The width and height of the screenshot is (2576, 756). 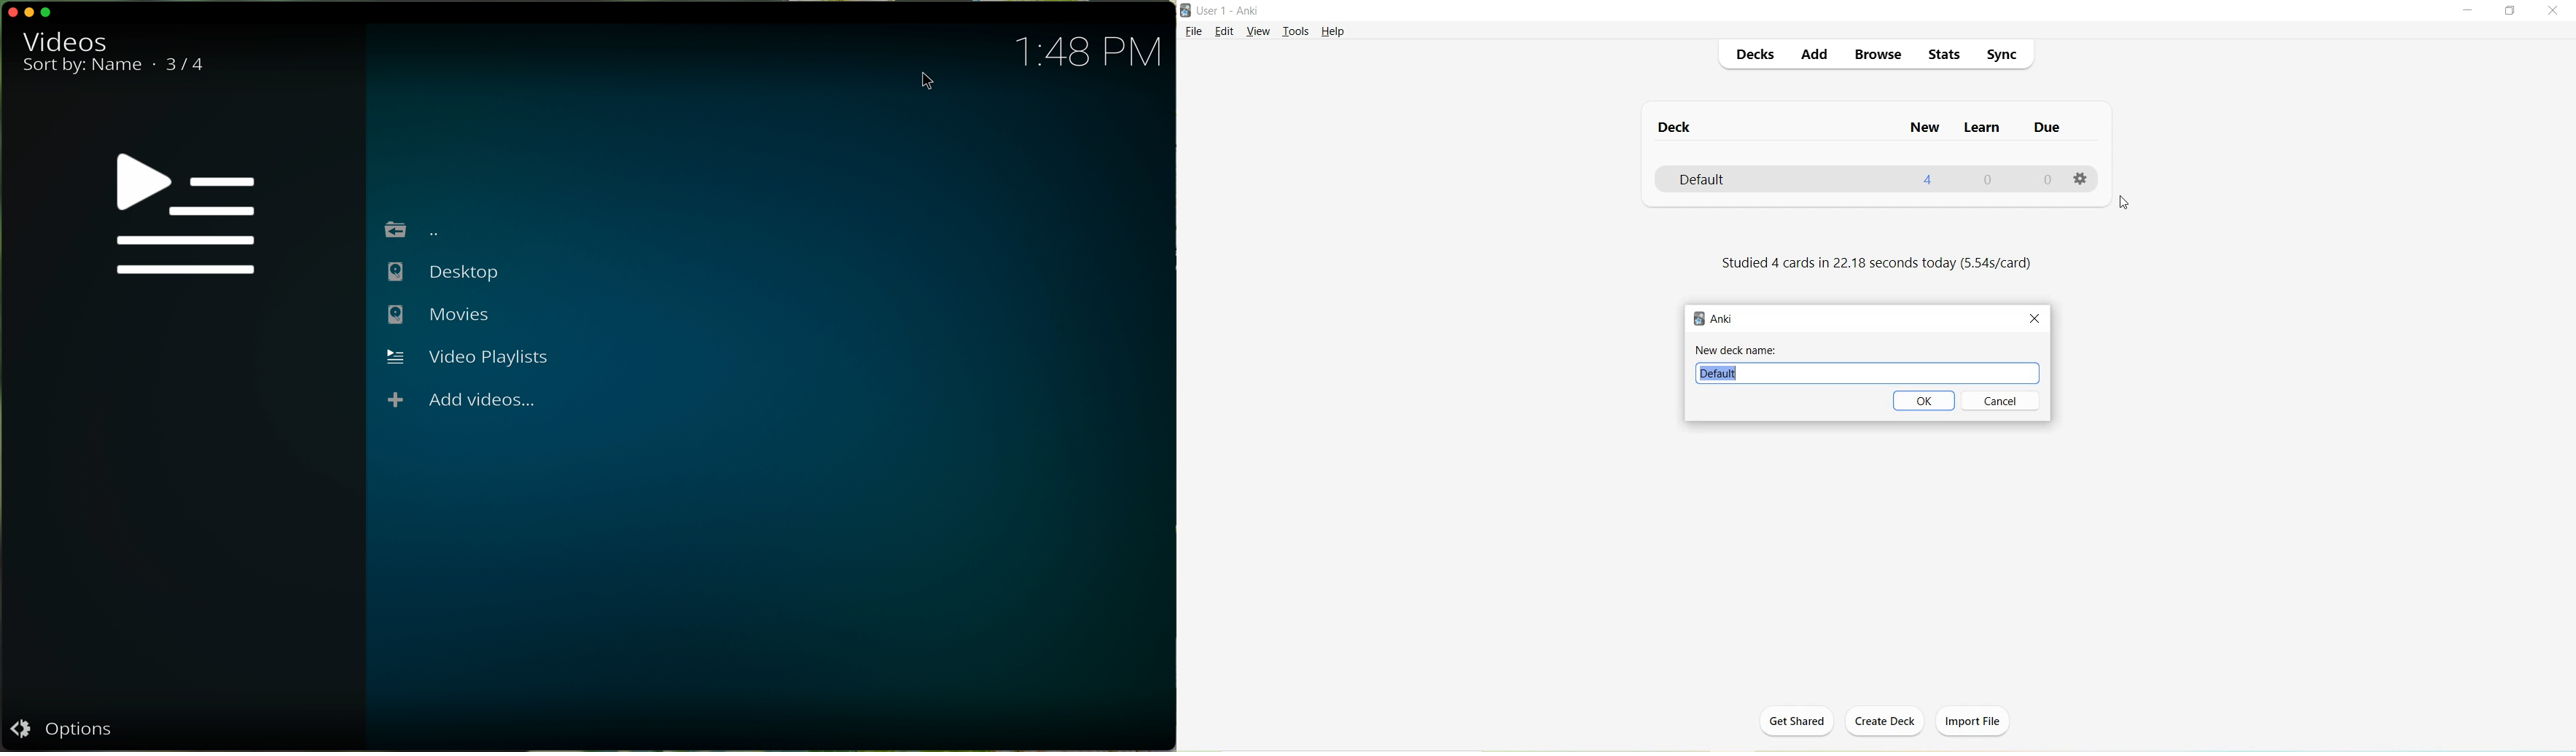 I want to click on desktop, so click(x=447, y=272).